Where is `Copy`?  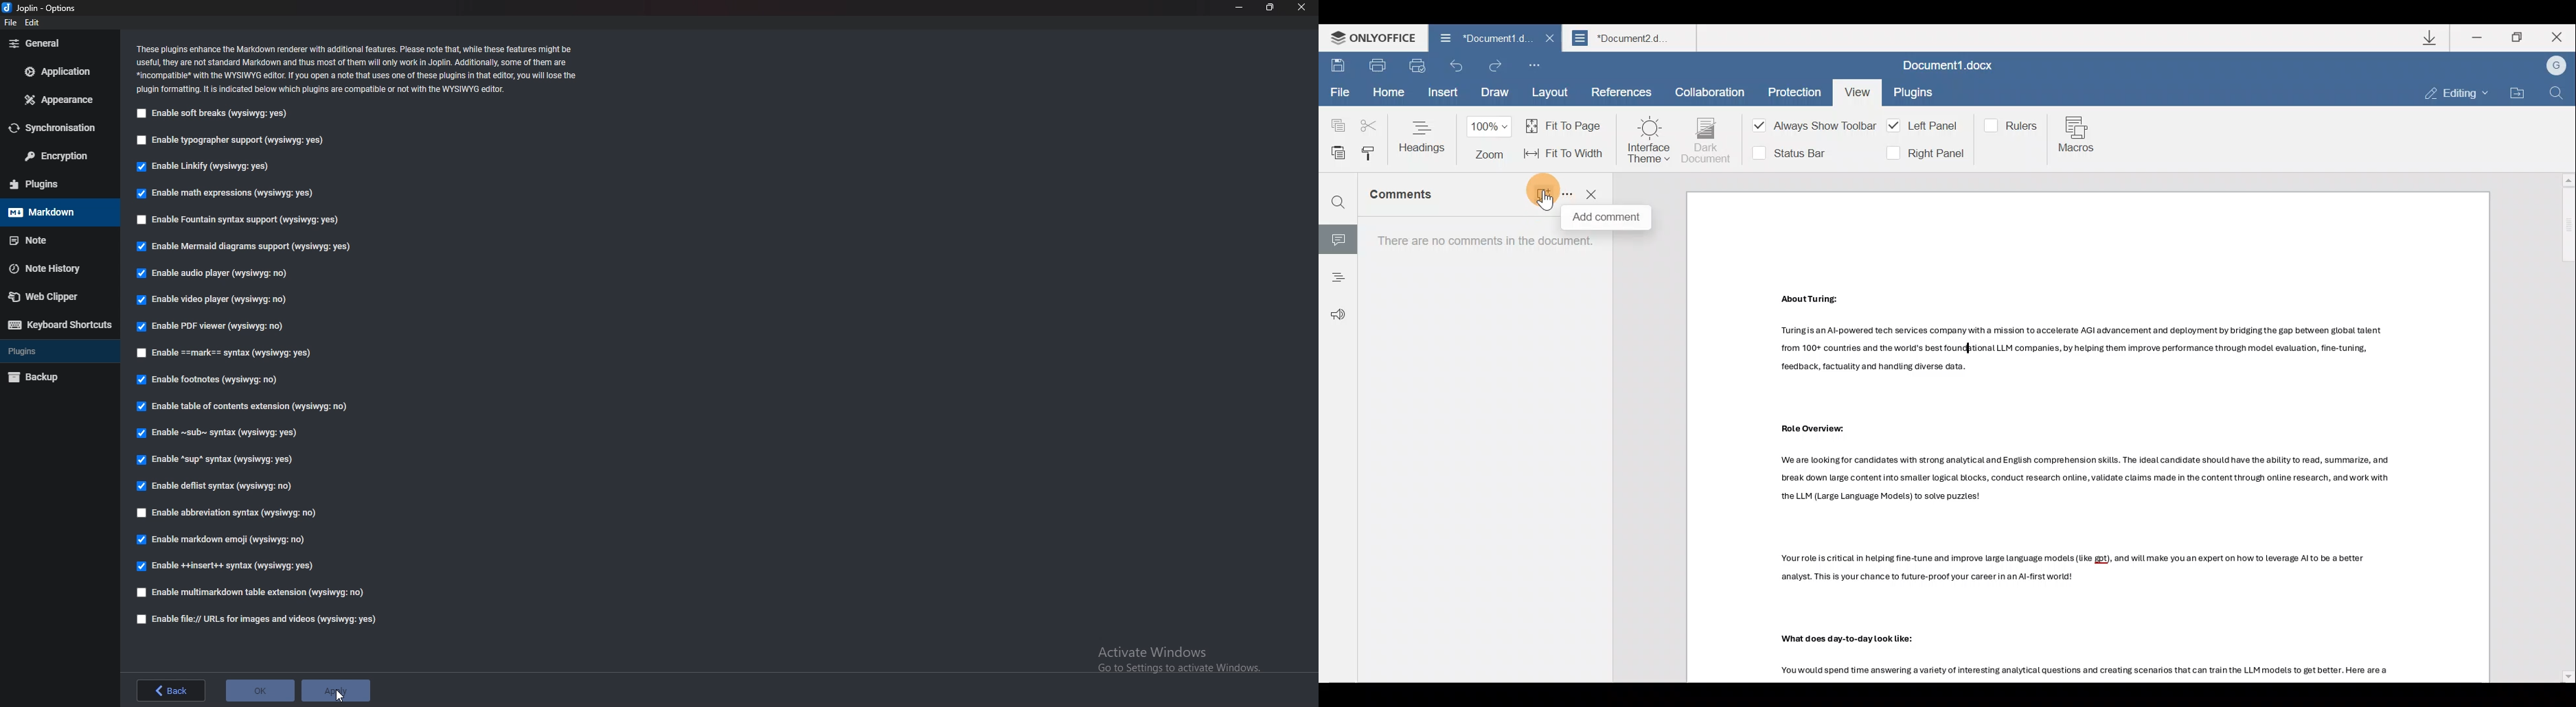 Copy is located at coordinates (1333, 120).